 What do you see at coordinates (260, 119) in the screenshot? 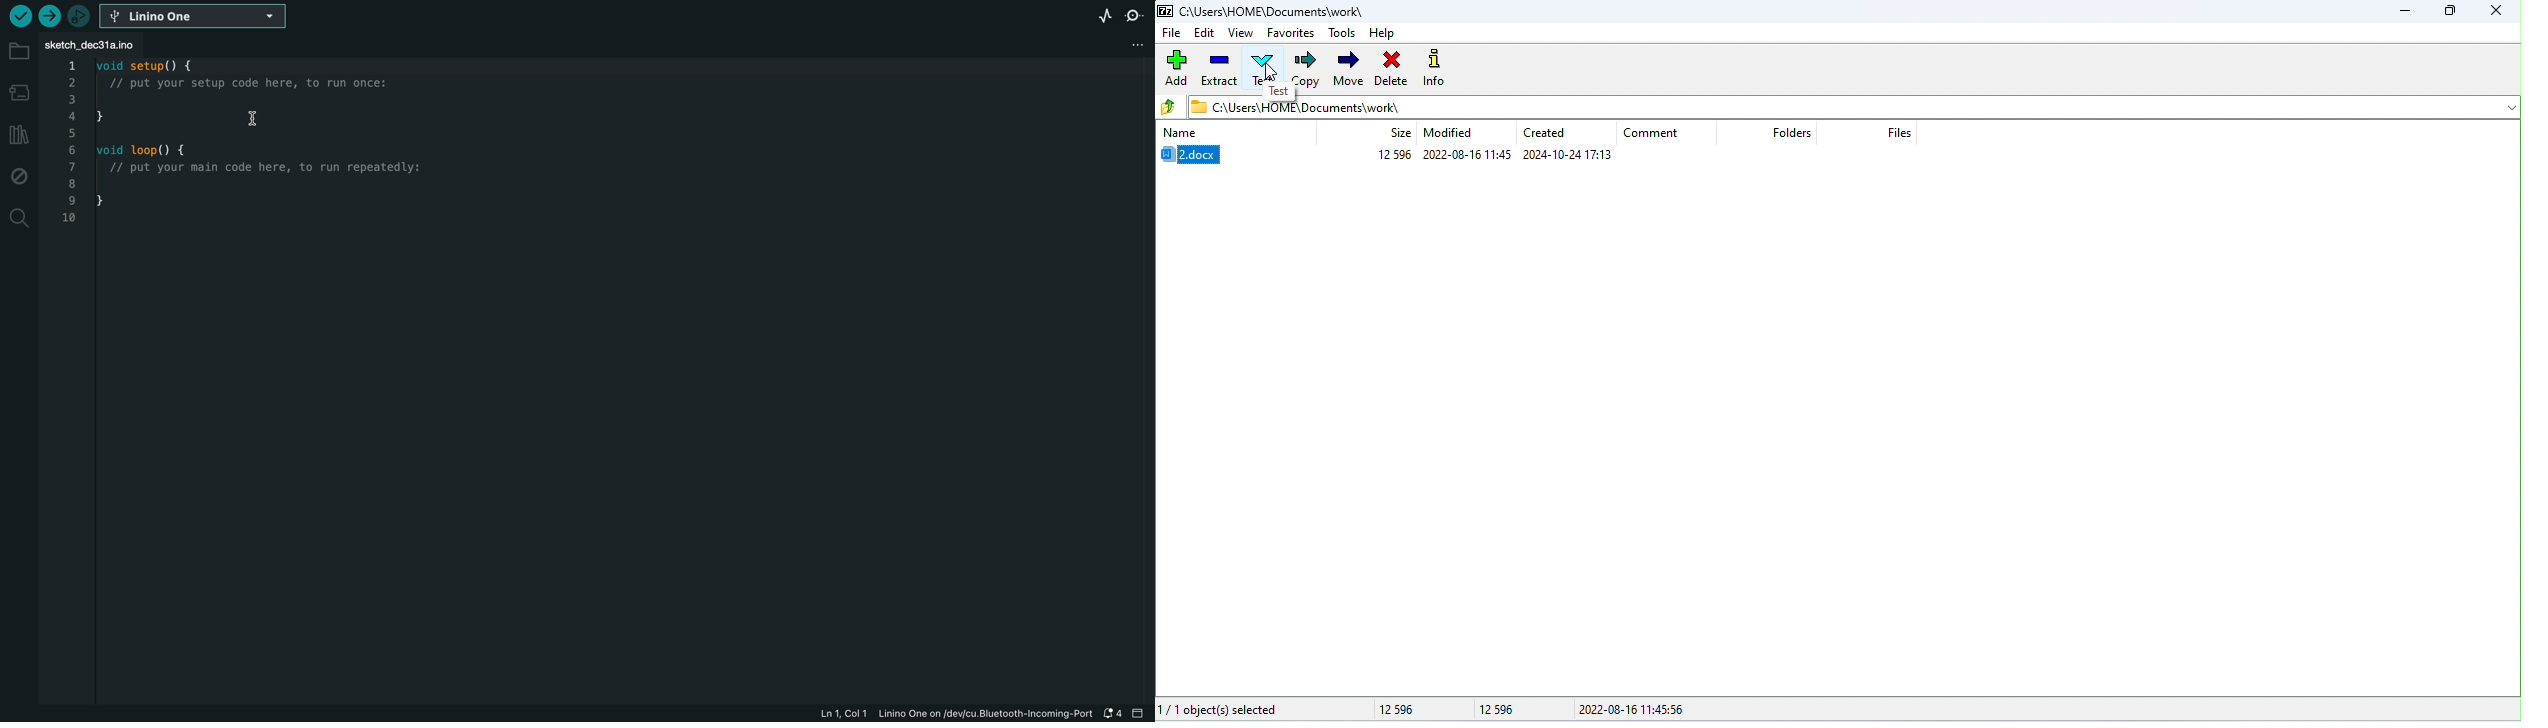
I see `cursor` at bounding box center [260, 119].